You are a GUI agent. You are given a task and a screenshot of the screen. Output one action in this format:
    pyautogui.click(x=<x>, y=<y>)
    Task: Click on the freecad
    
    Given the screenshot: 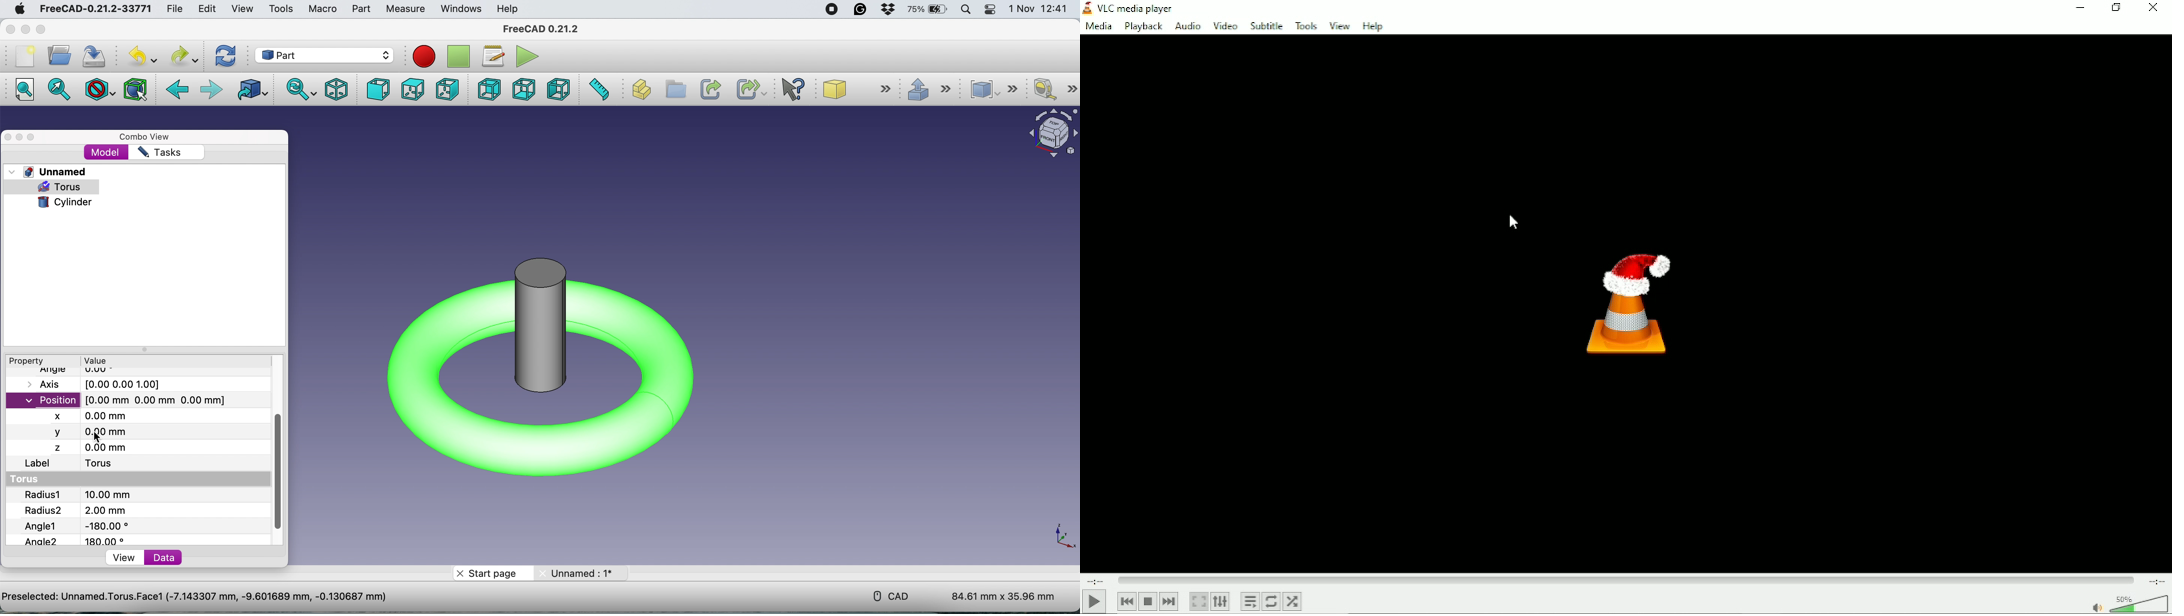 What is the action you would take?
    pyautogui.click(x=92, y=9)
    